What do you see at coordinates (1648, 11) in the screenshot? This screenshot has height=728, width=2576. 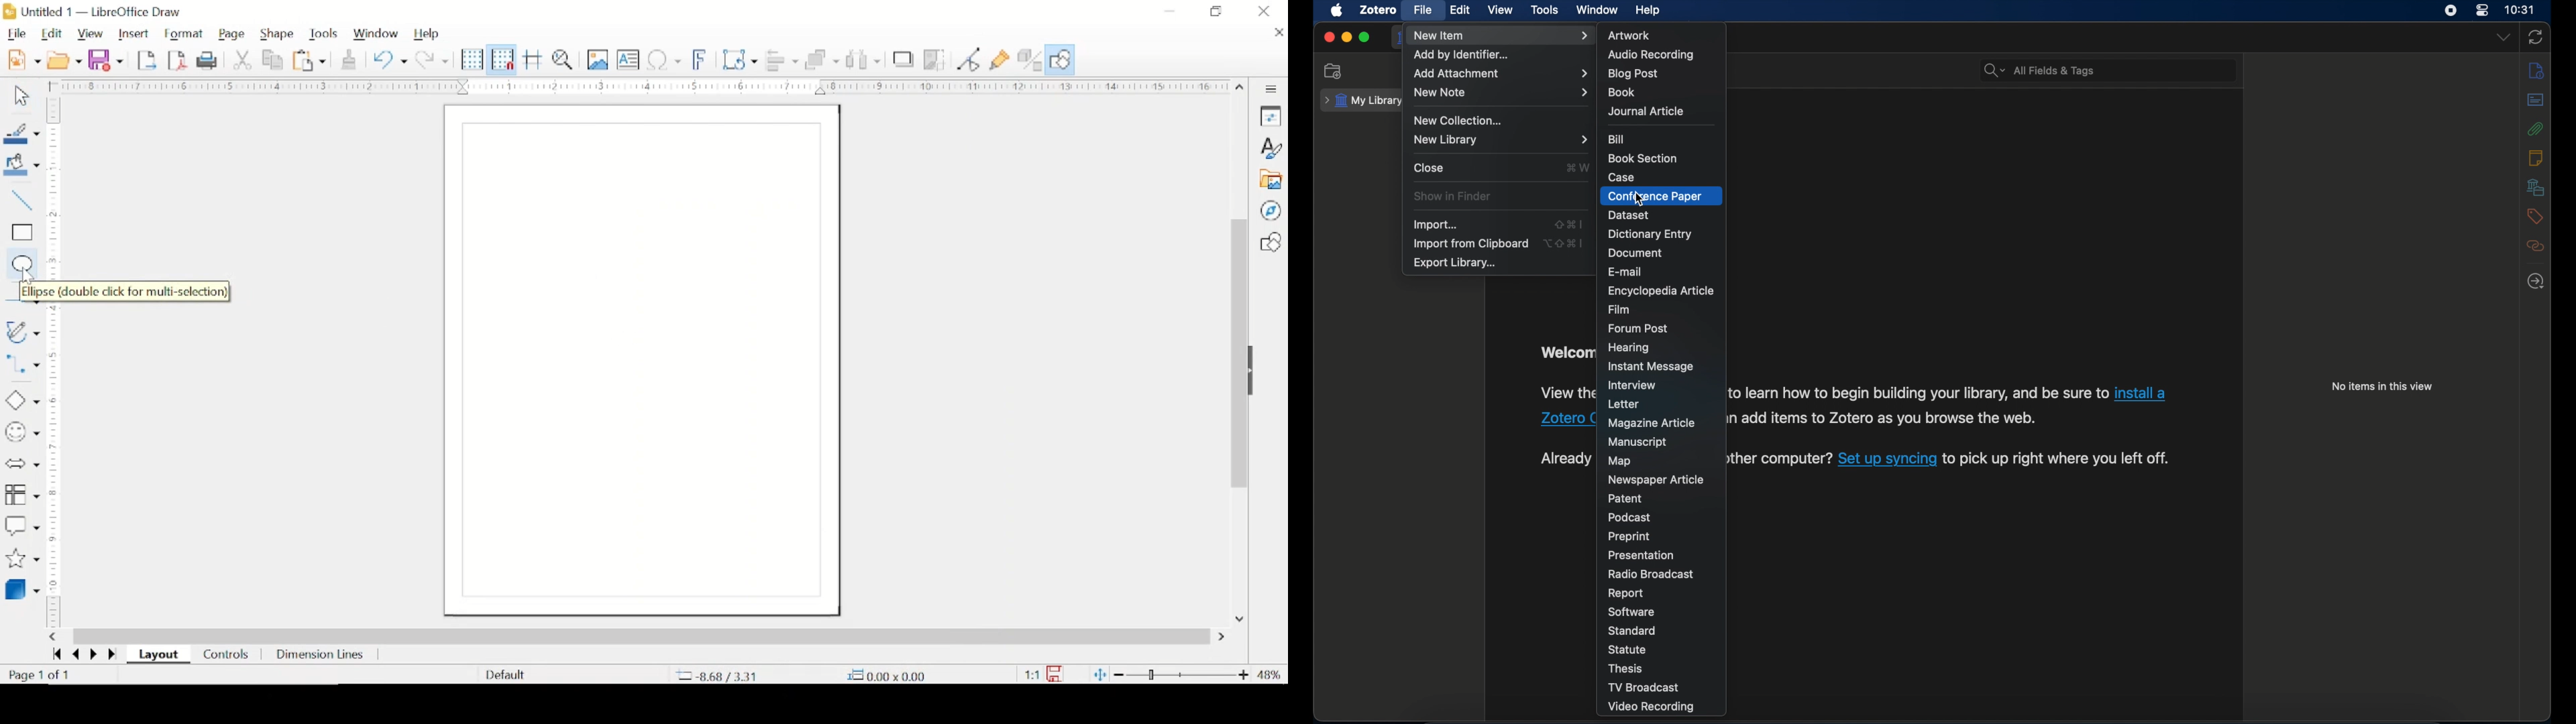 I see `help` at bounding box center [1648, 11].